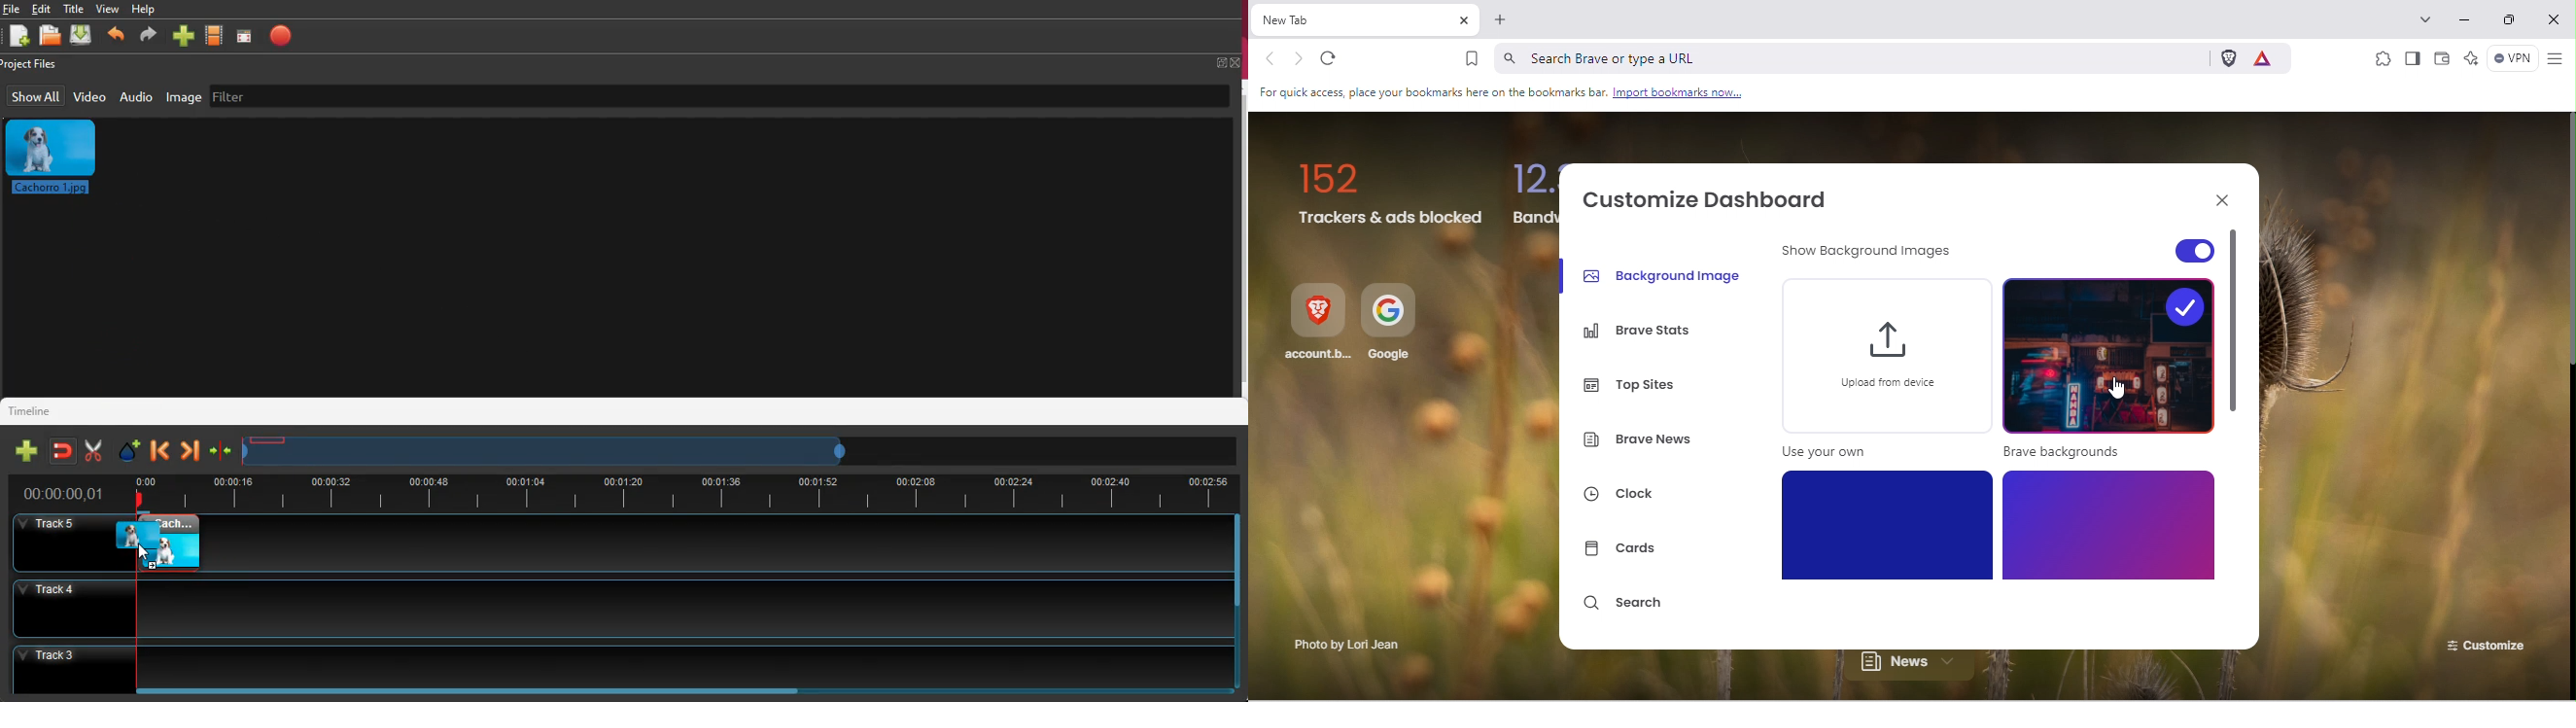 The height and width of the screenshot is (728, 2576). I want to click on show all, so click(36, 96).